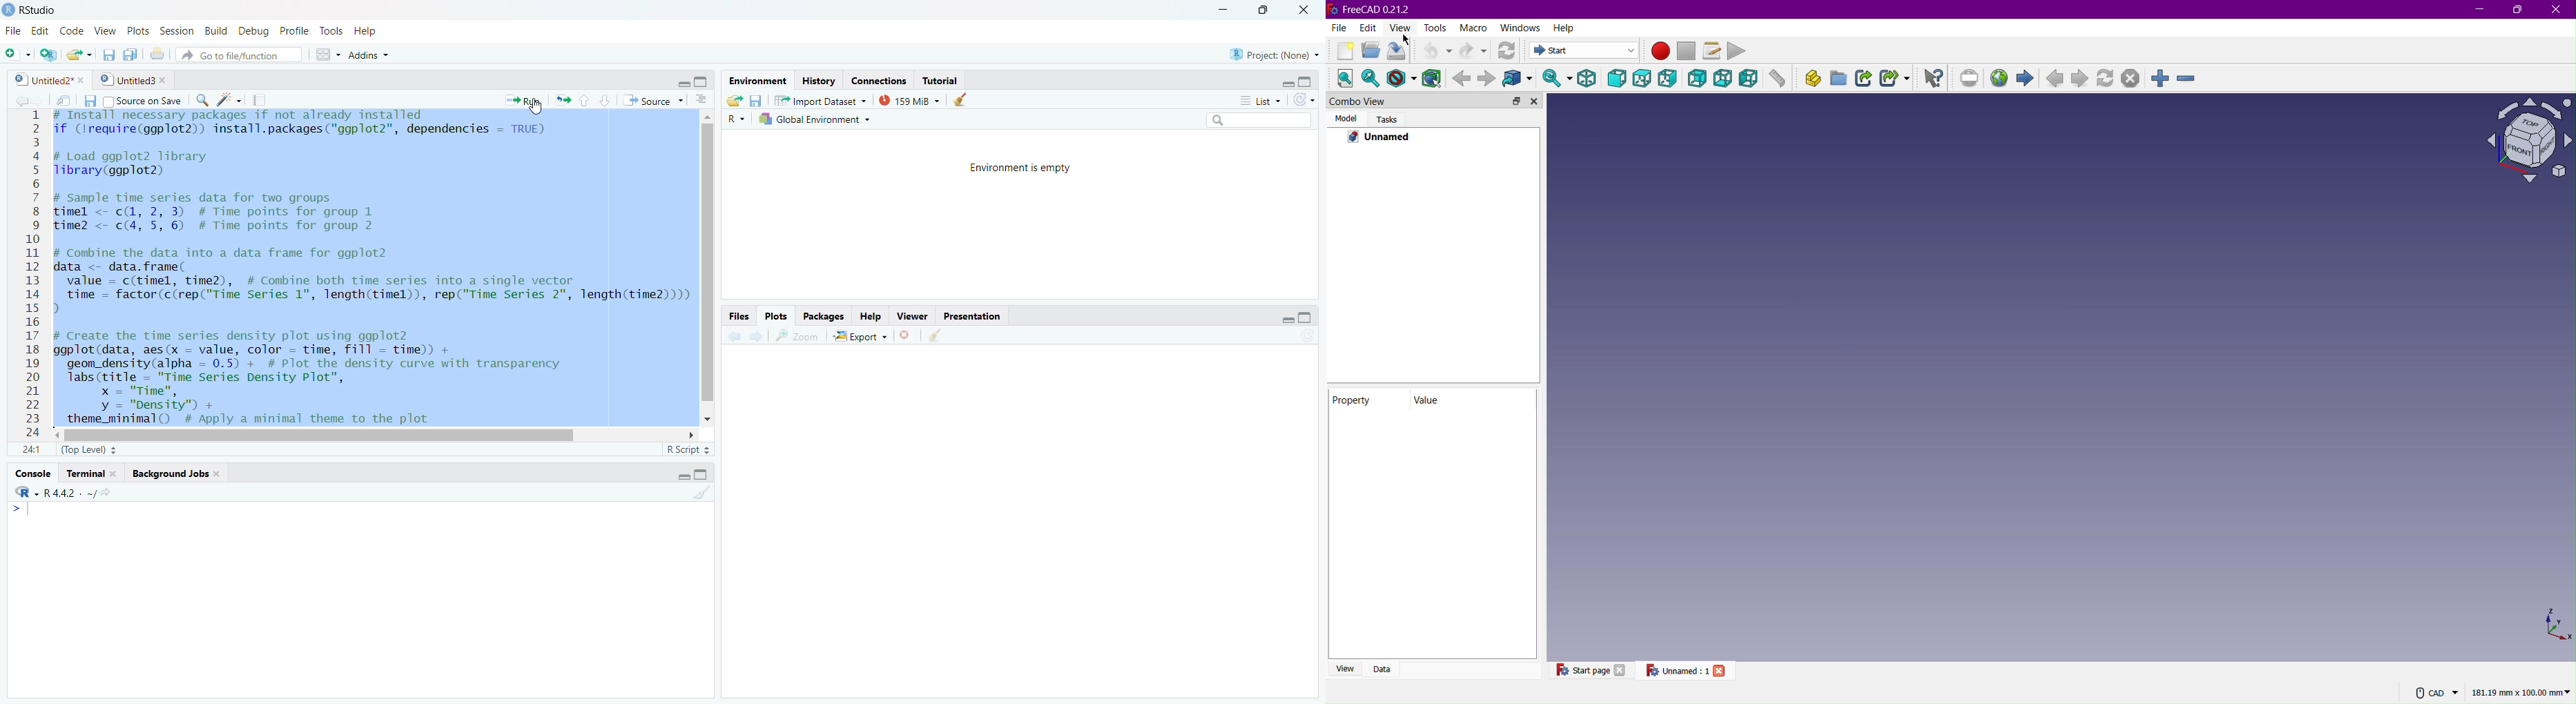 Image resolution: width=2576 pixels, height=728 pixels. I want to click on (Top Level), so click(88, 449).